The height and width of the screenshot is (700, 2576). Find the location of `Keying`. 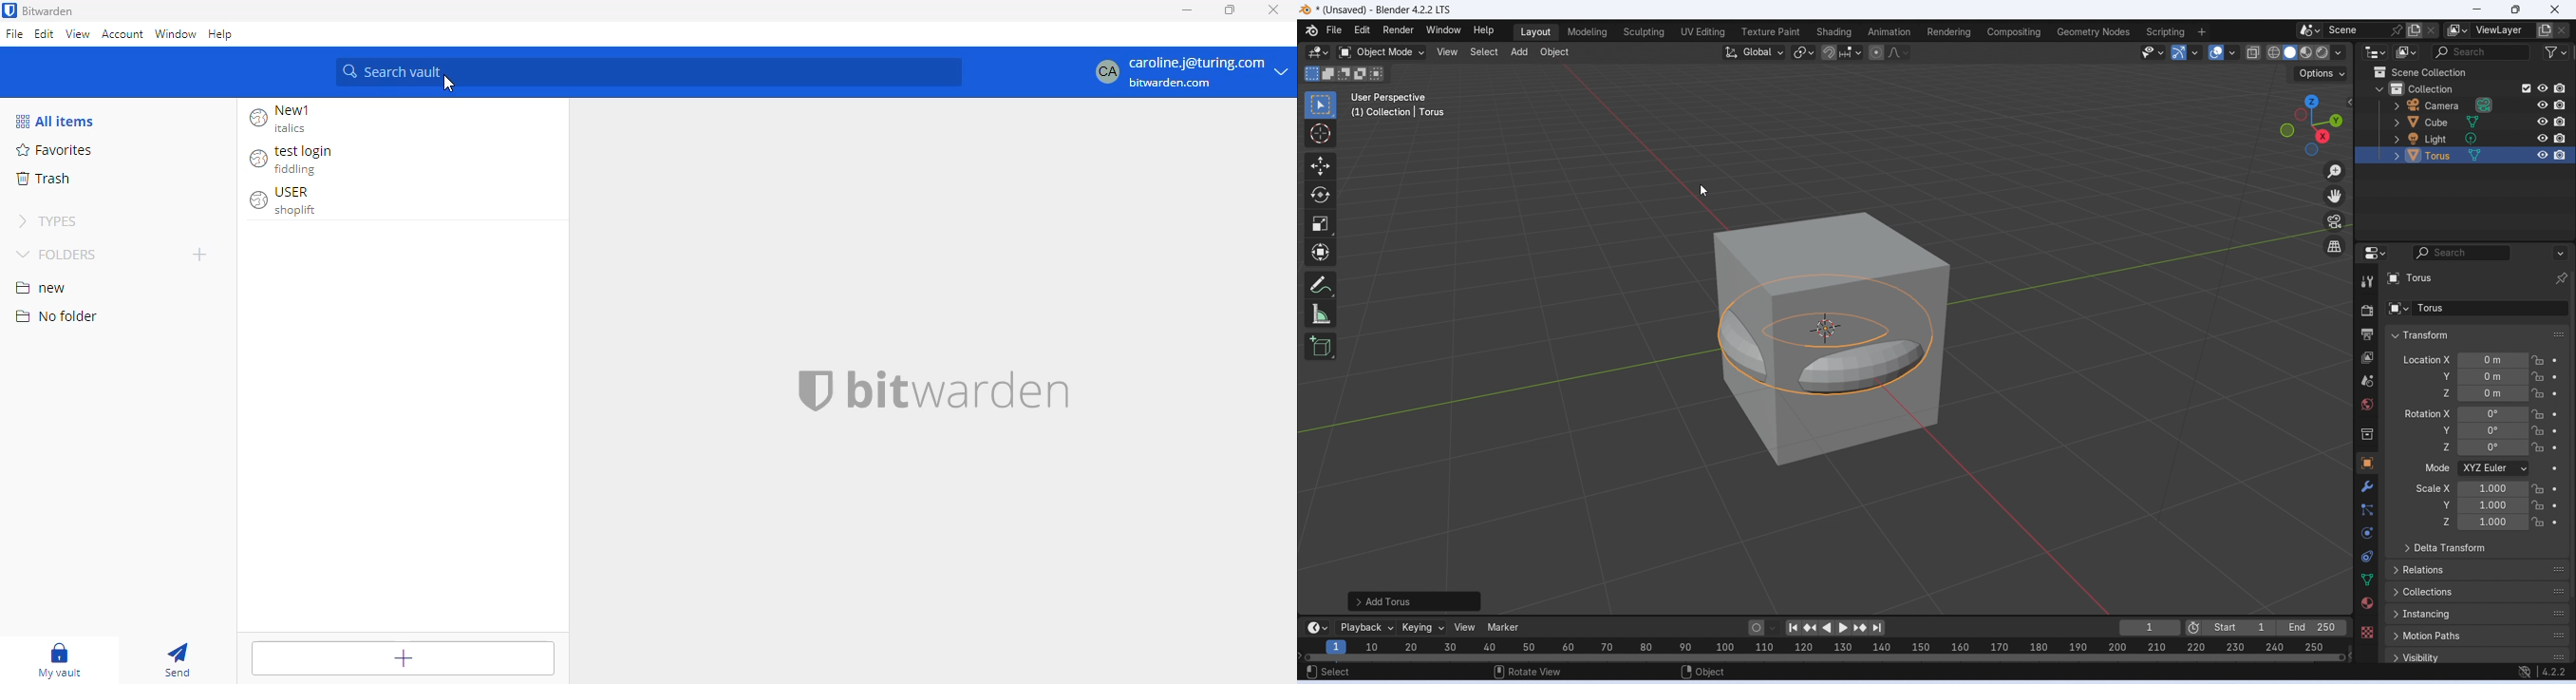

Keying is located at coordinates (1421, 627).